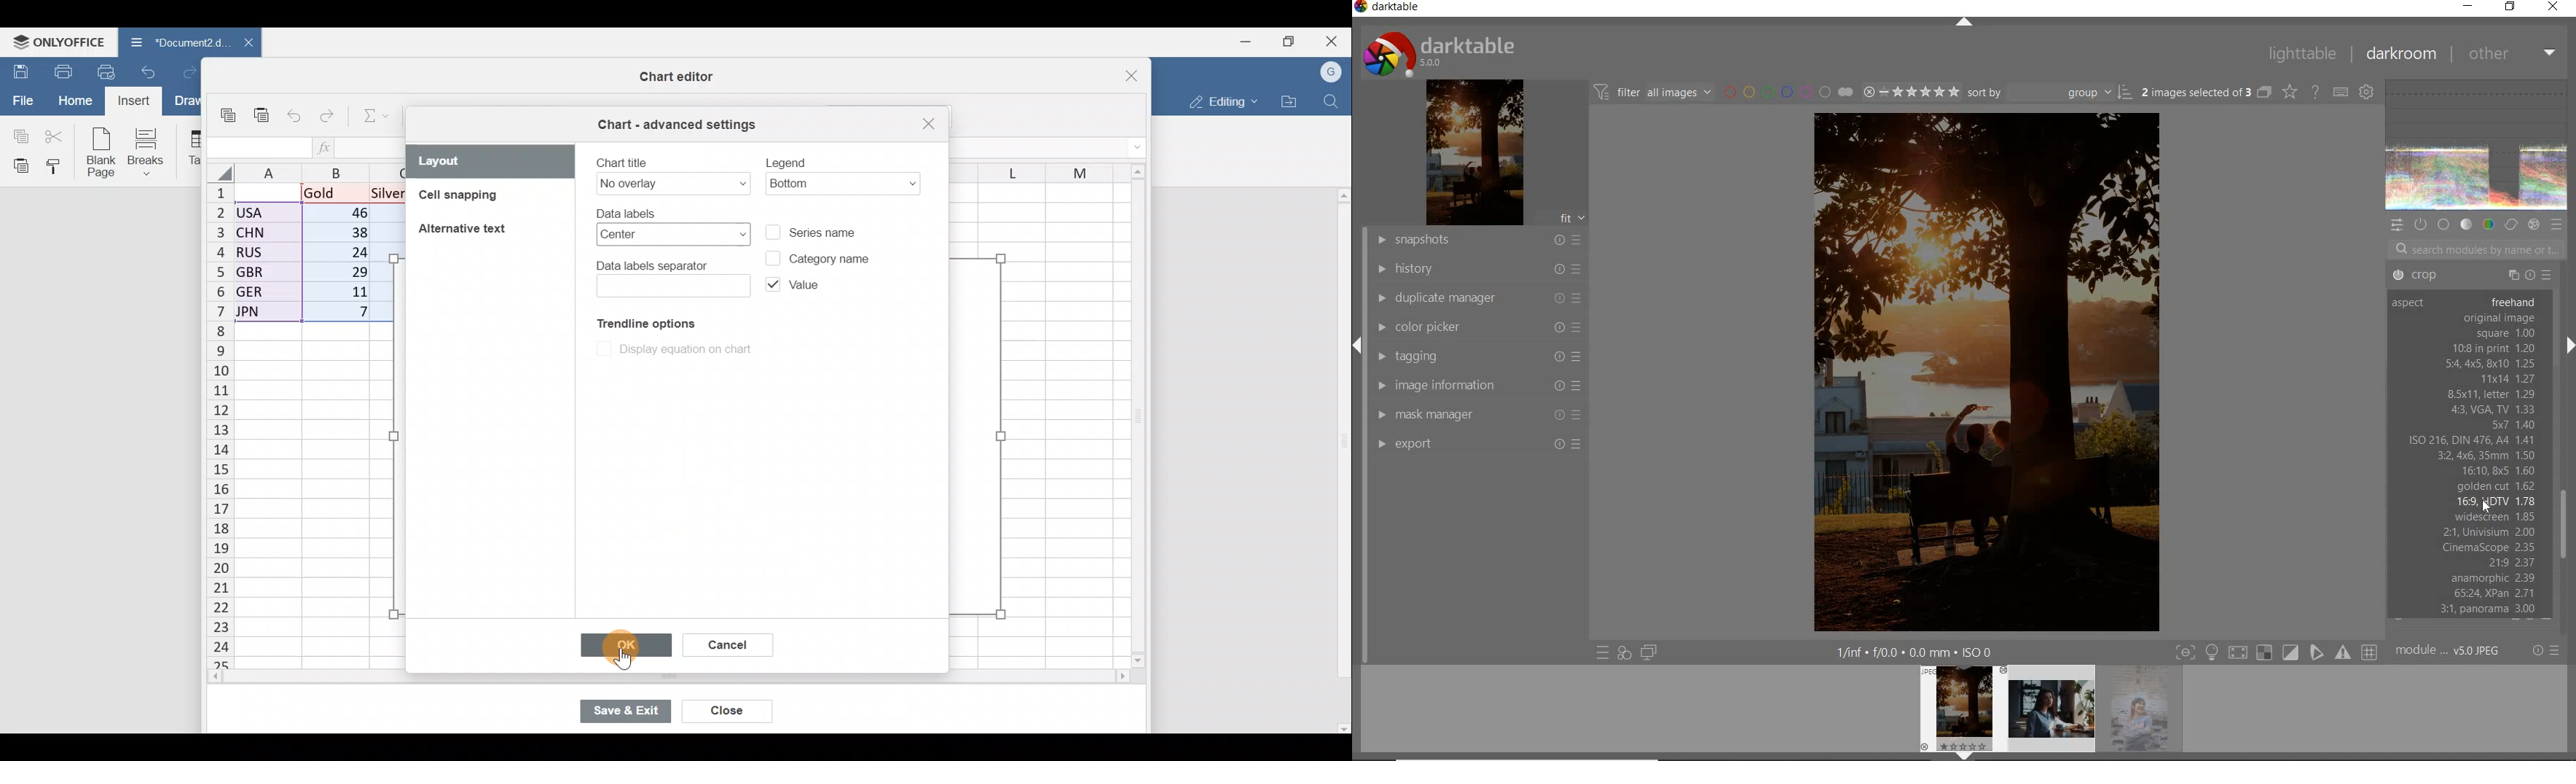  What do you see at coordinates (18, 165) in the screenshot?
I see `Paste` at bounding box center [18, 165].